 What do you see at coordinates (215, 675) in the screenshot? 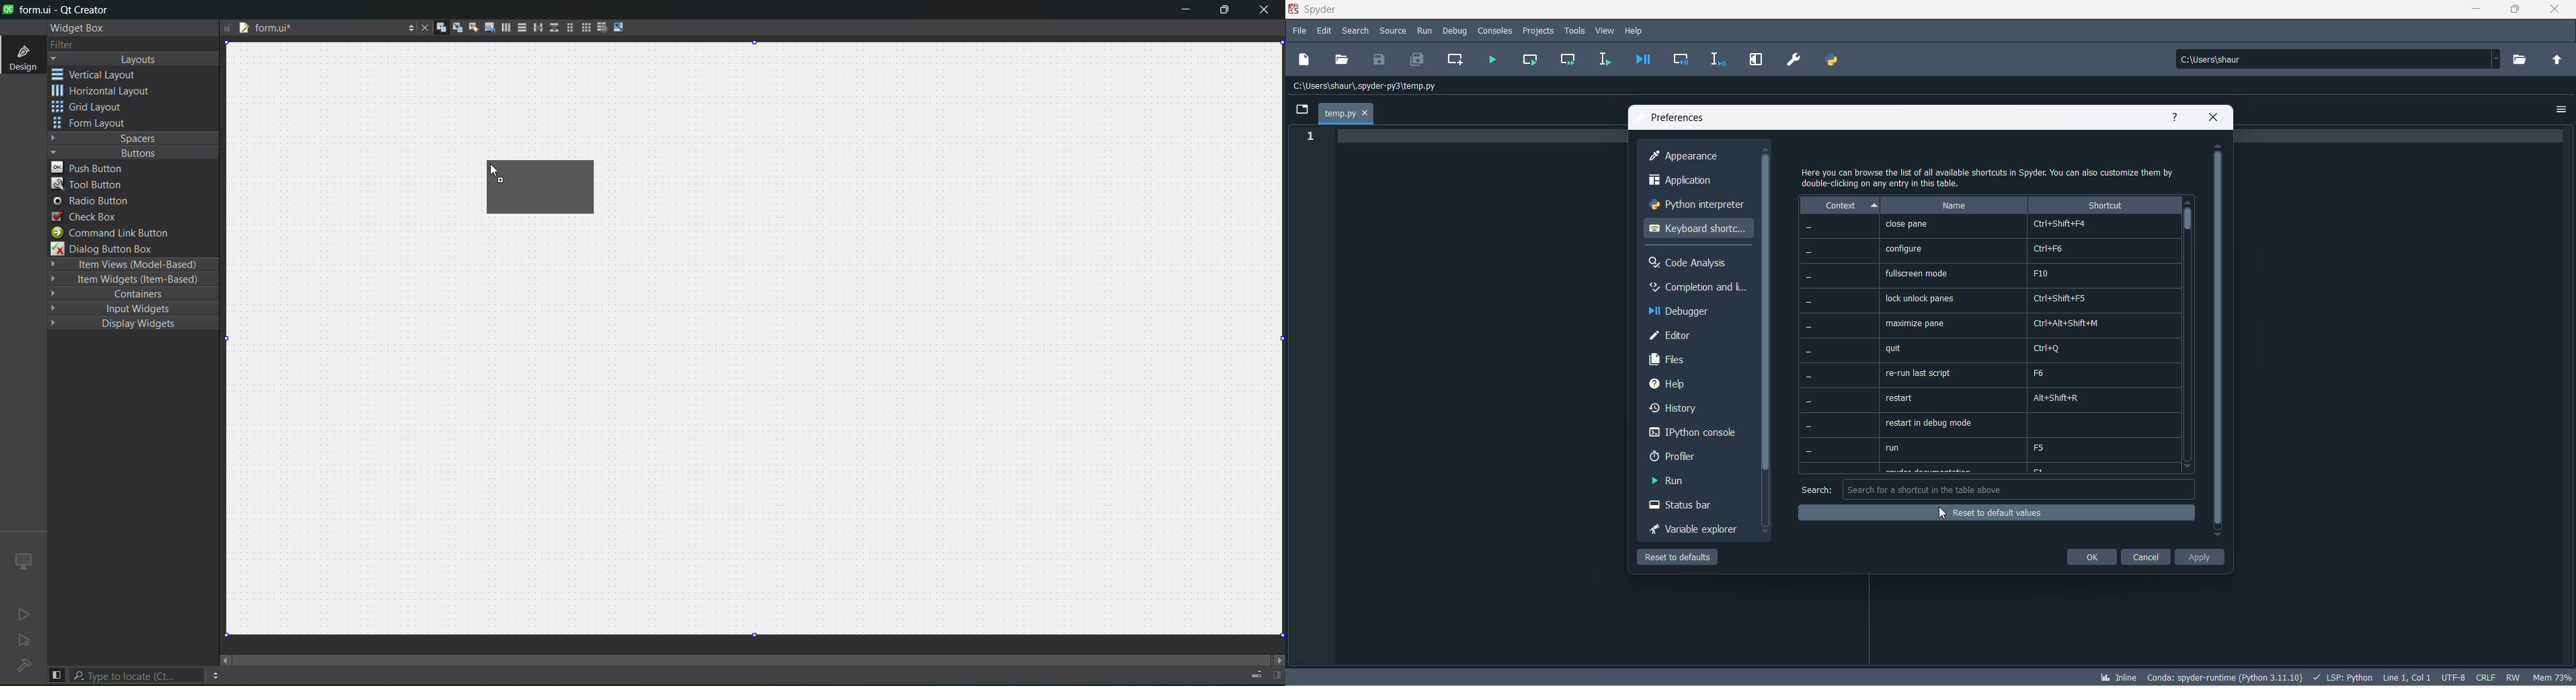
I see `options` at bounding box center [215, 675].